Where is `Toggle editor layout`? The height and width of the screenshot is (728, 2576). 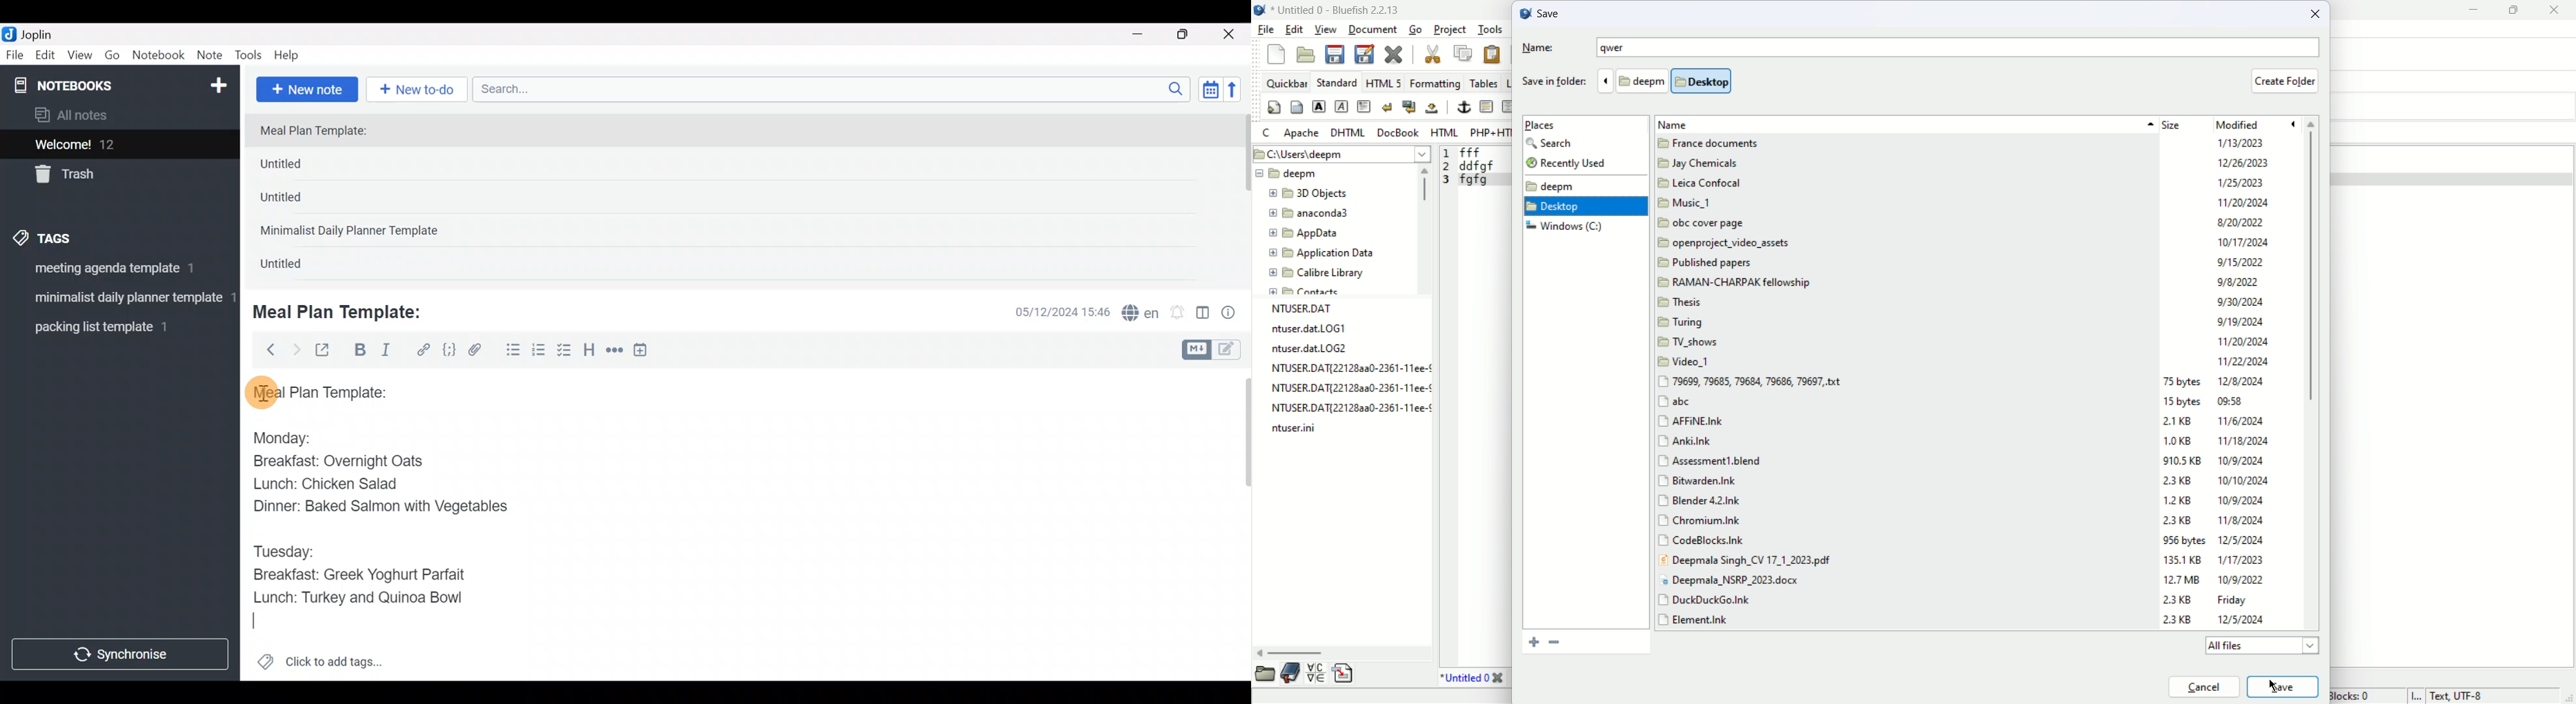 Toggle editor layout is located at coordinates (1204, 314).